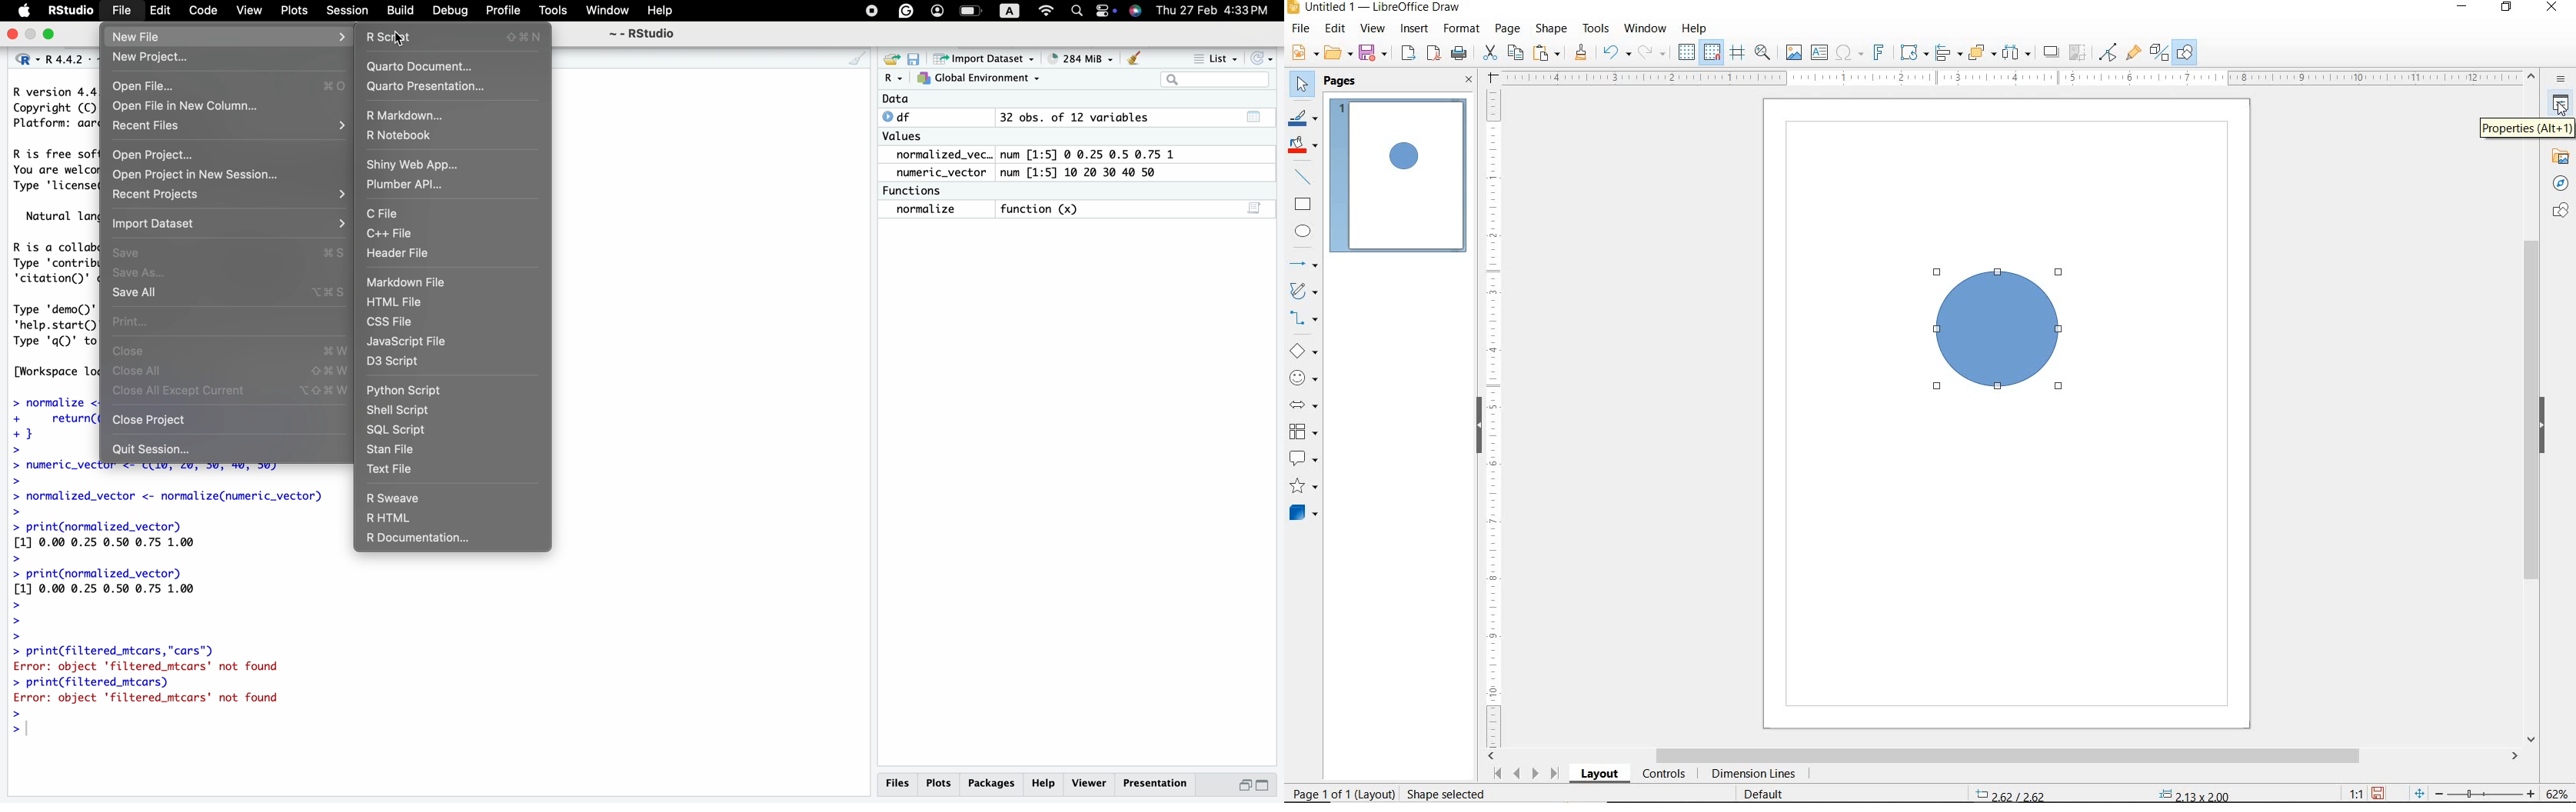 The width and height of the screenshot is (2576, 812). Describe the element at coordinates (451, 10) in the screenshot. I see `Debug` at that location.